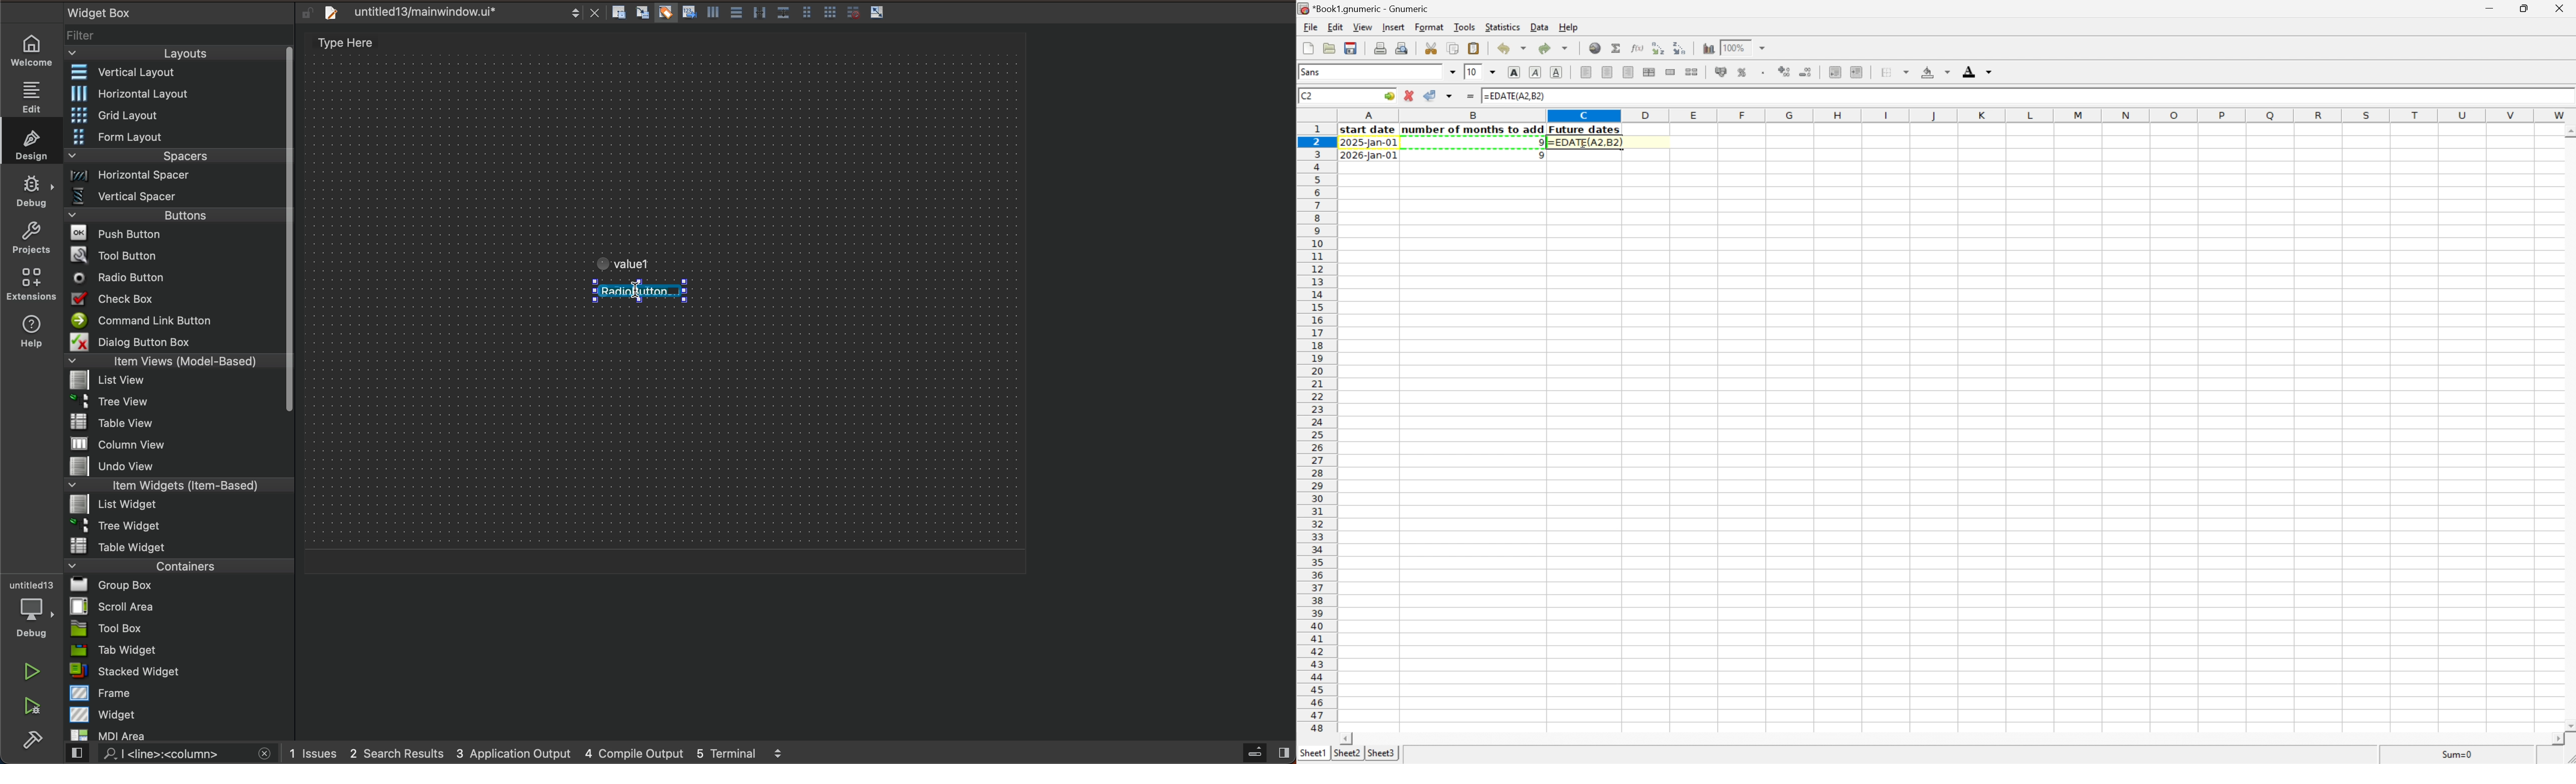 The image size is (2576, 784). What do you see at coordinates (173, 384) in the screenshot?
I see `list view` at bounding box center [173, 384].